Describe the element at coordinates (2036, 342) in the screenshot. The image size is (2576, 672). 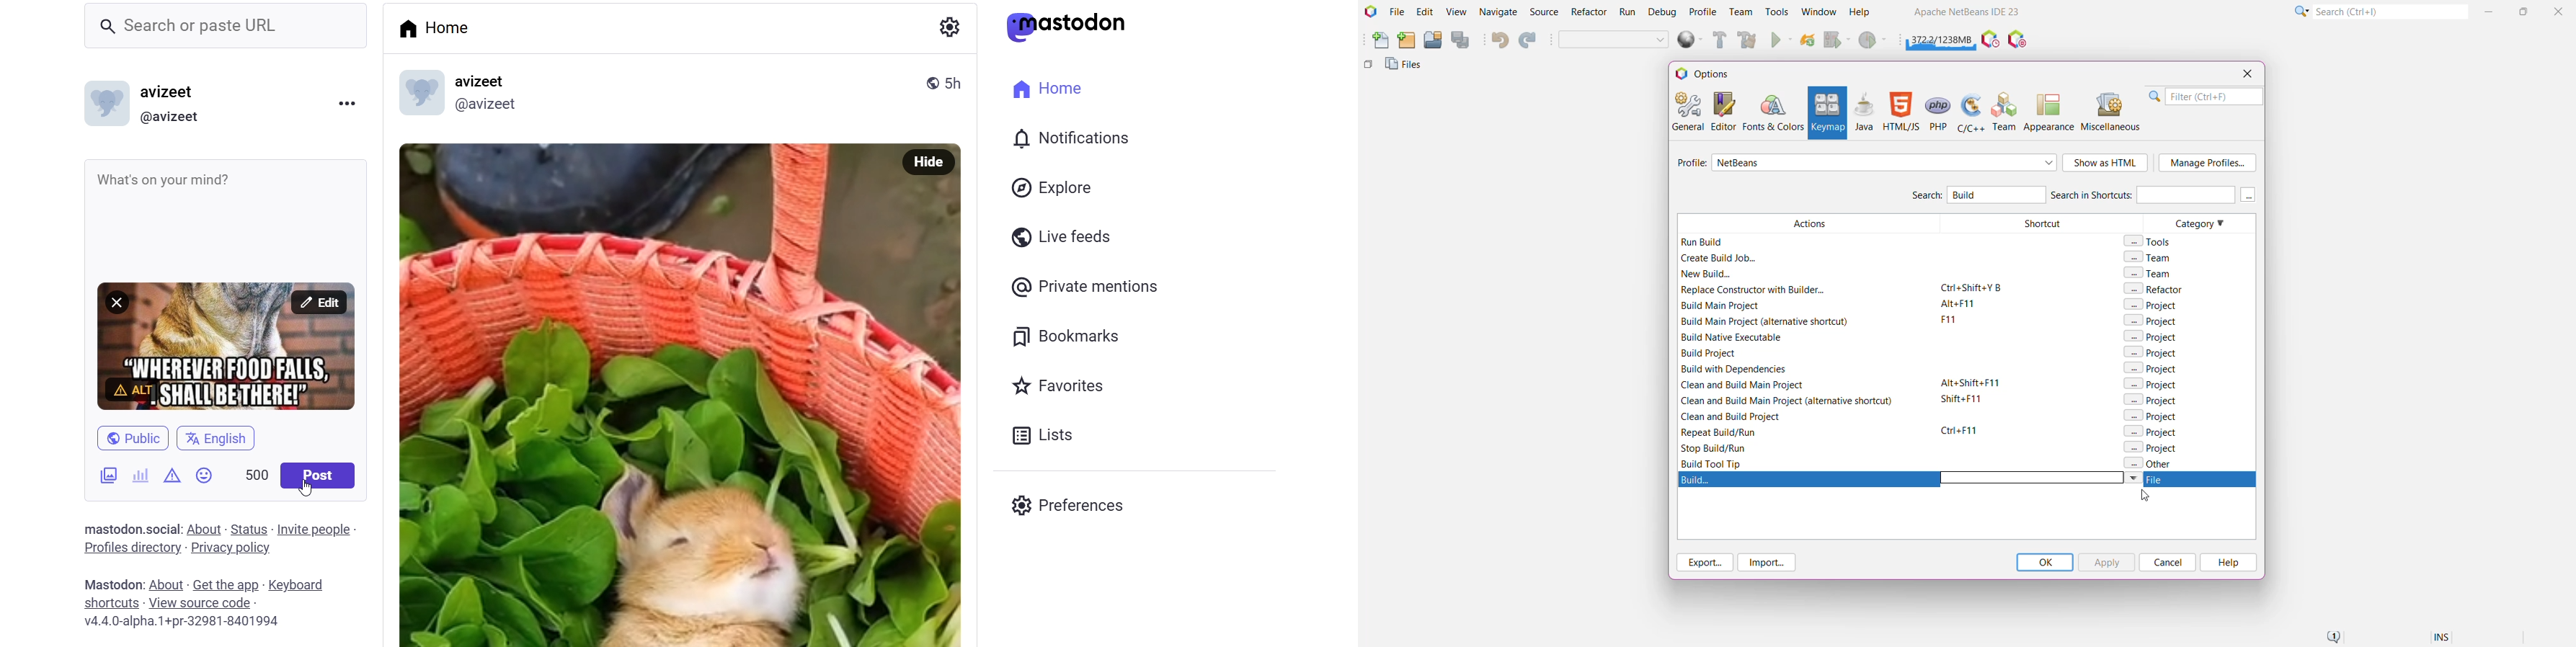
I see `Shortcut` at that location.